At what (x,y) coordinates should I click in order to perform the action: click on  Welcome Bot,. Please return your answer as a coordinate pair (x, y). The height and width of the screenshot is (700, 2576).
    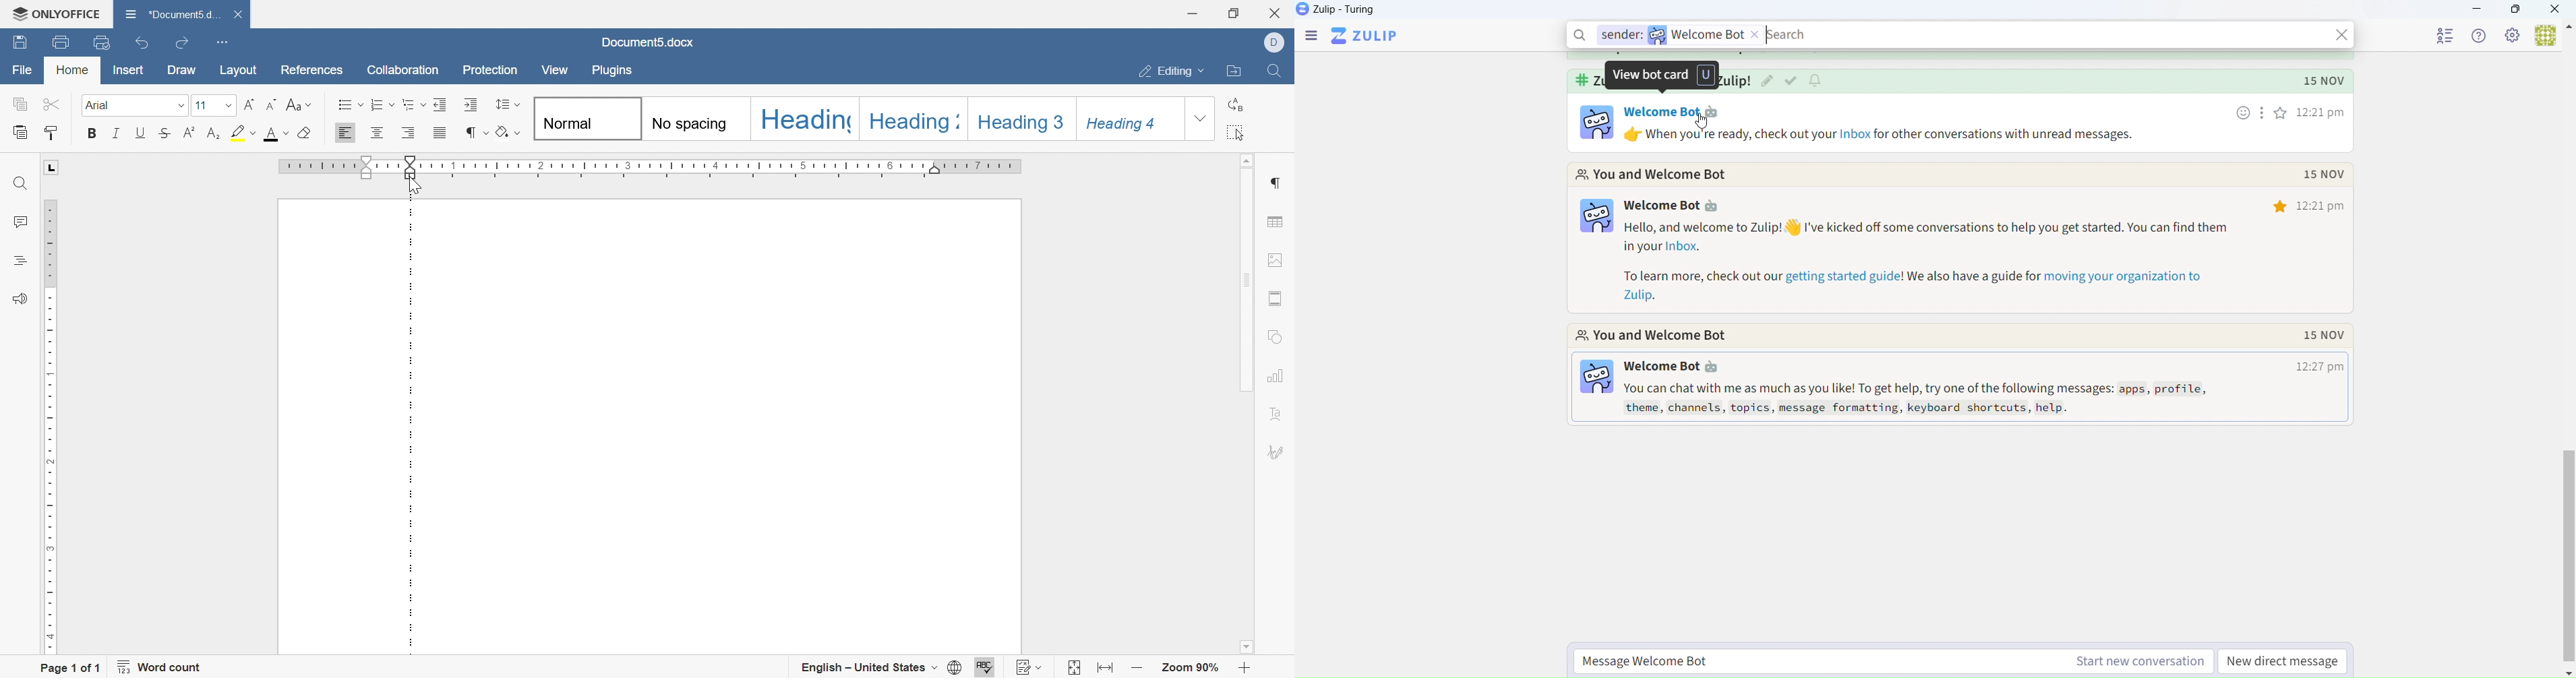
    Looking at the image, I should click on (1662, 111).